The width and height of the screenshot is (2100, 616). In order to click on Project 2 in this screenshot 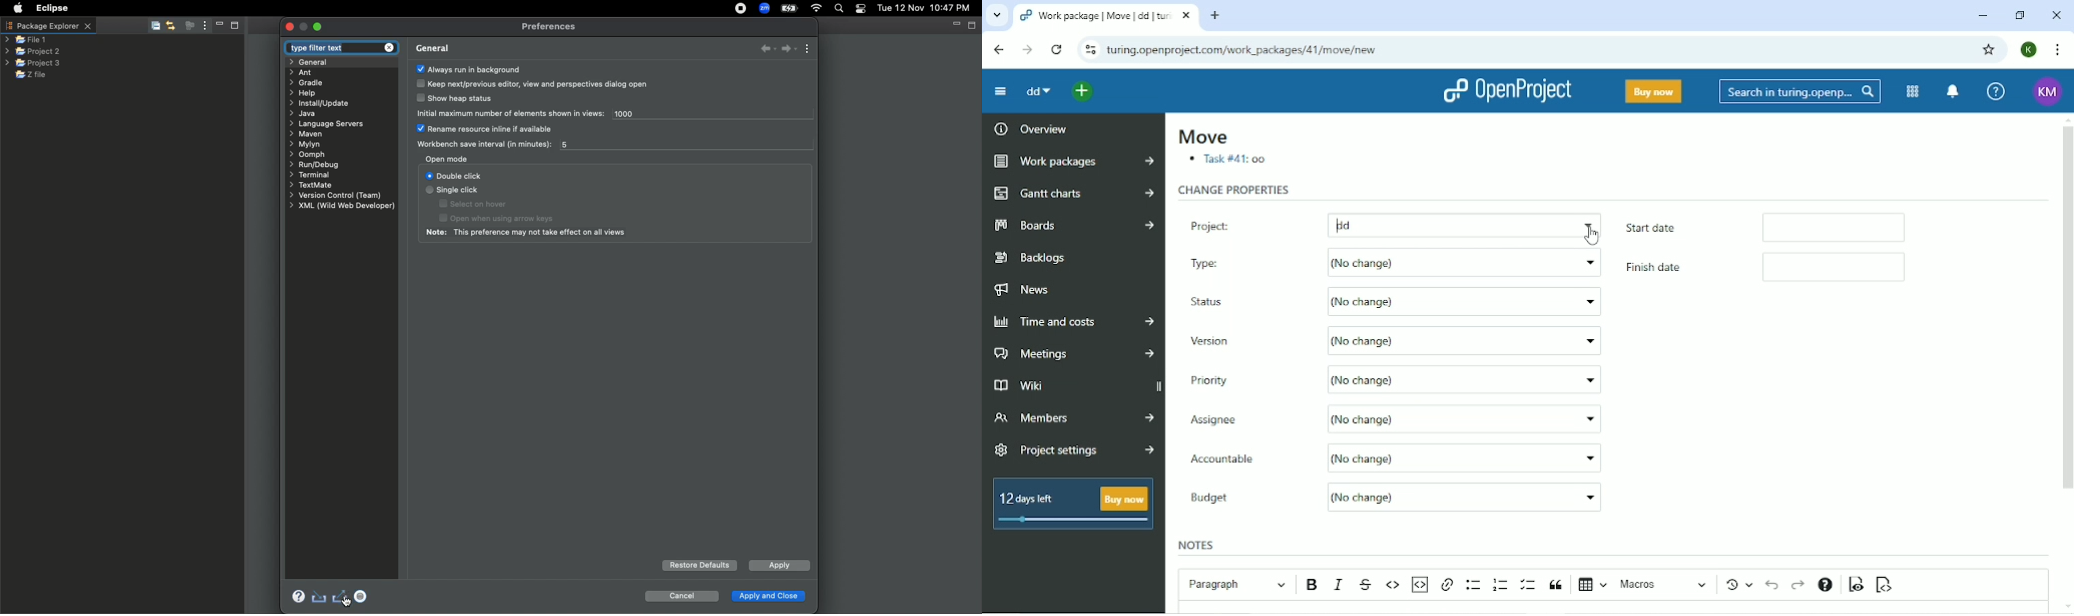, I will do `click(31, 52)`.